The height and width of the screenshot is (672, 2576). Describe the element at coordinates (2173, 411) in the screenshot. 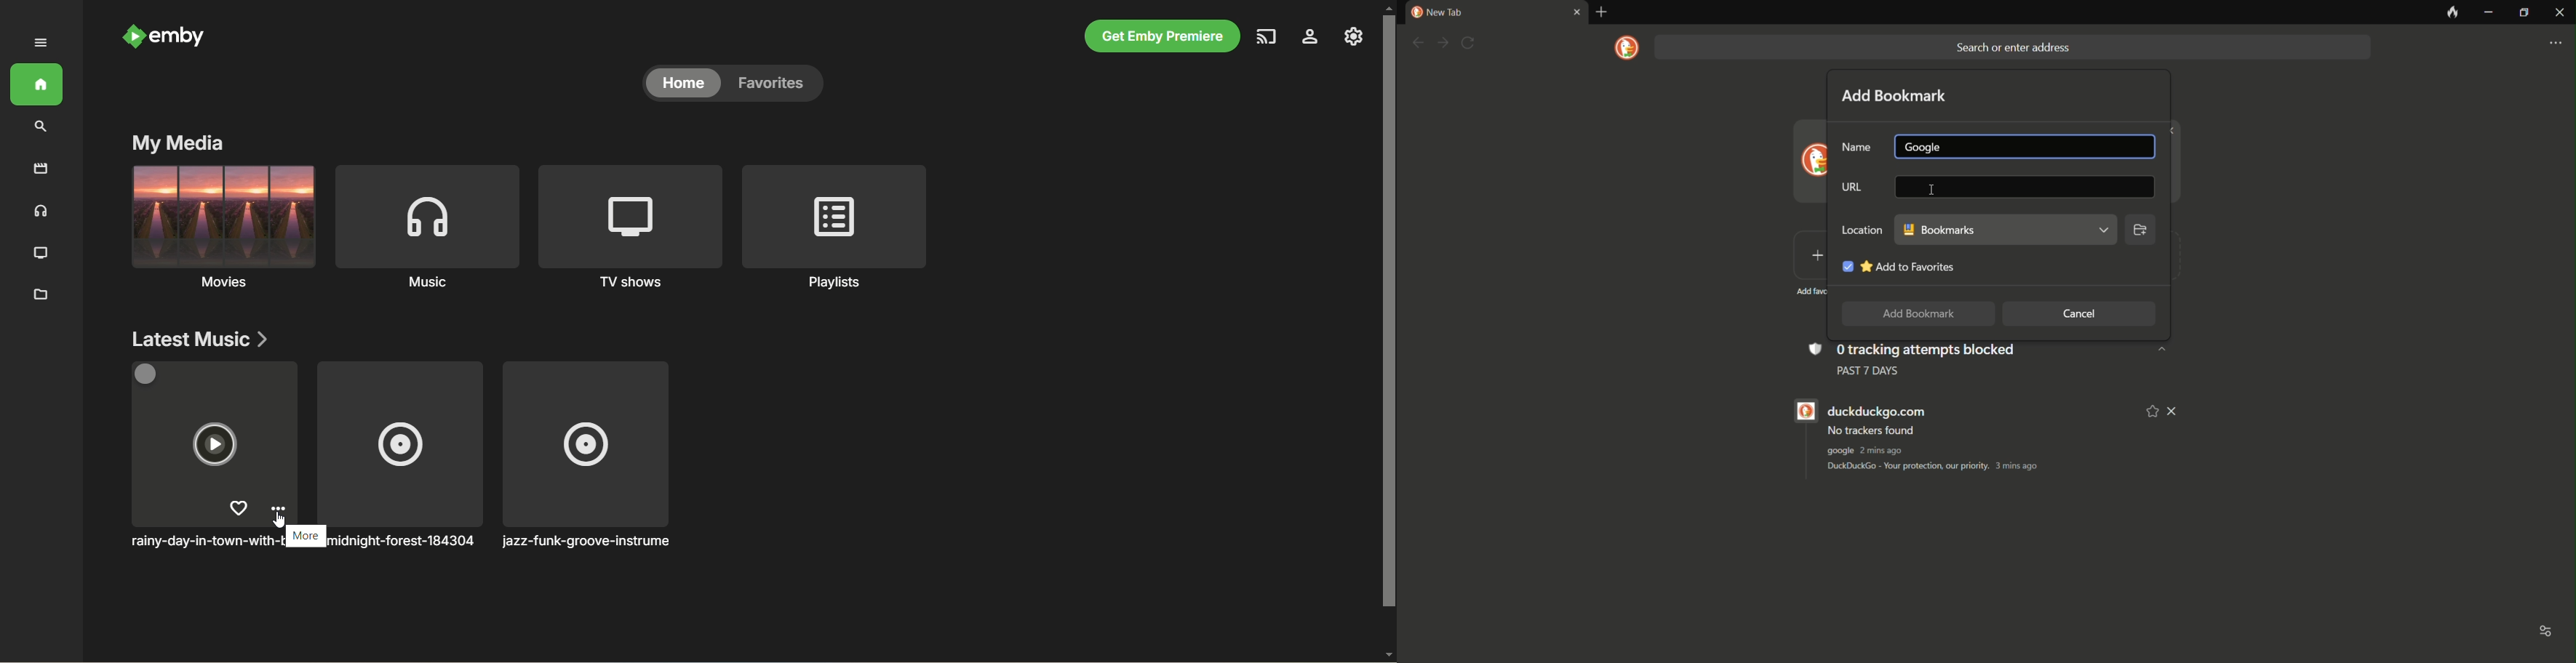

I see `remove from list` at that location.